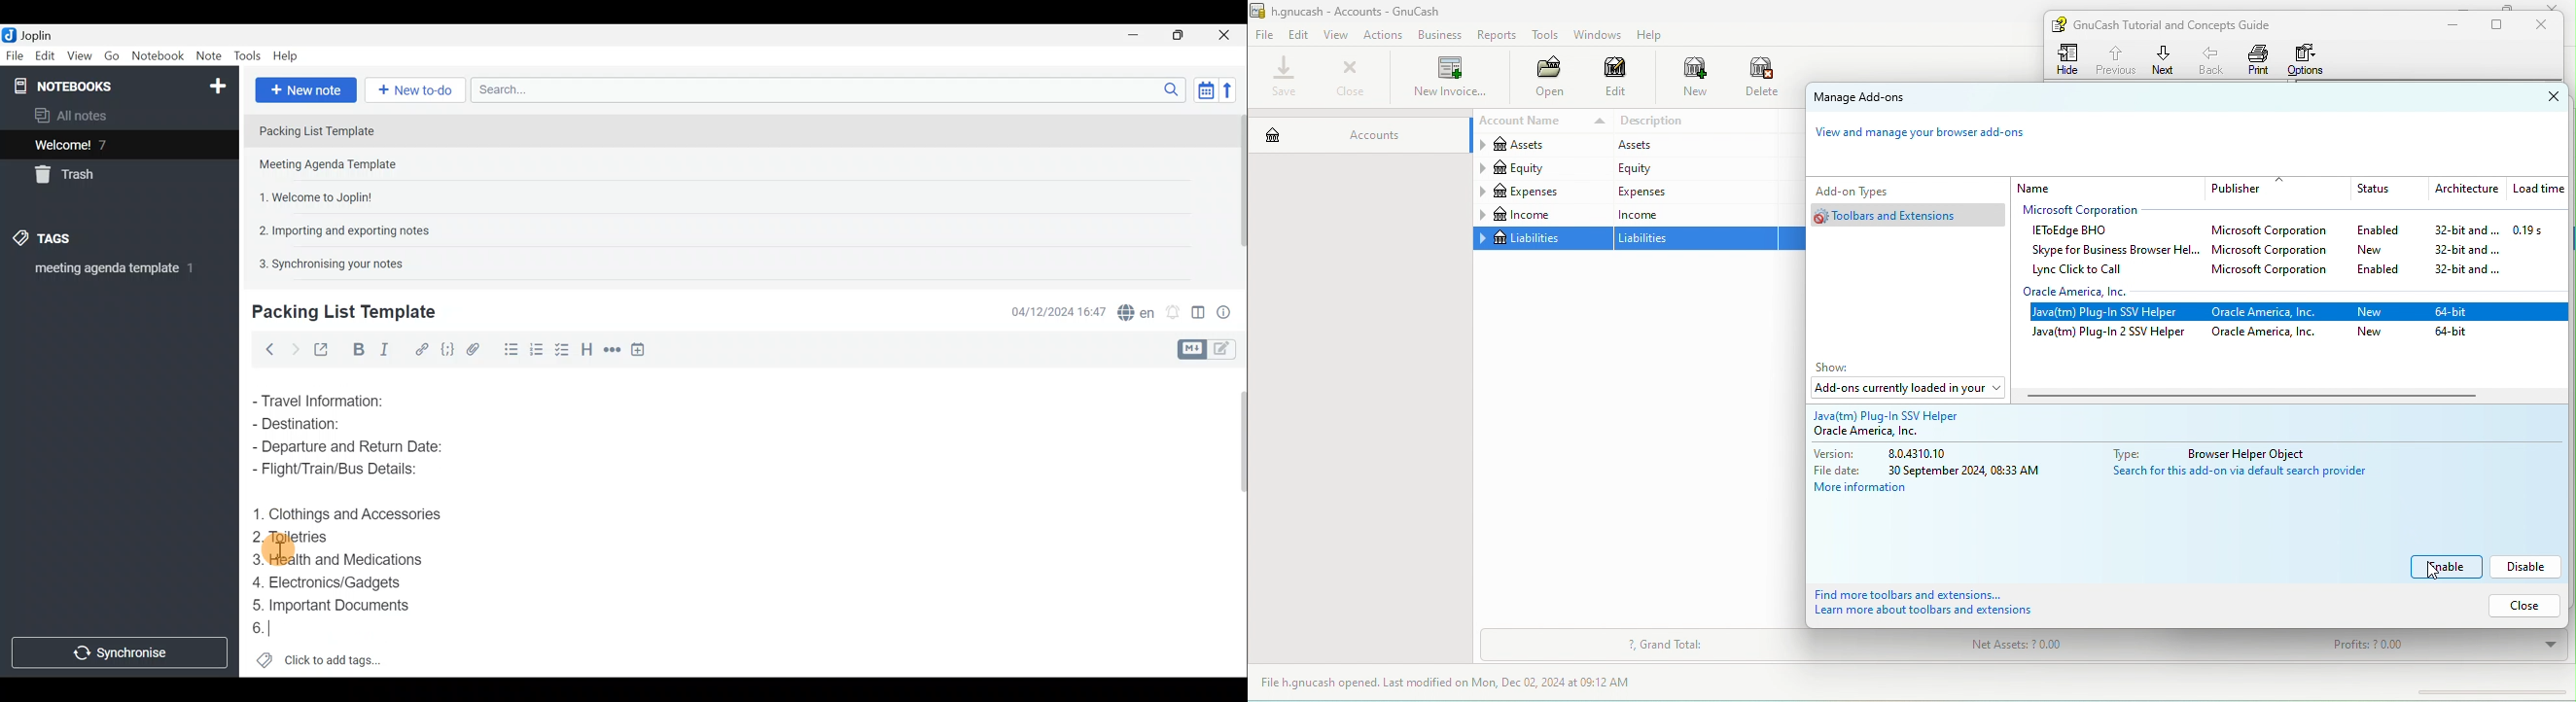 The height and width of the screenshot is (728, 2576). I want to click on Note, so click(208, 57).